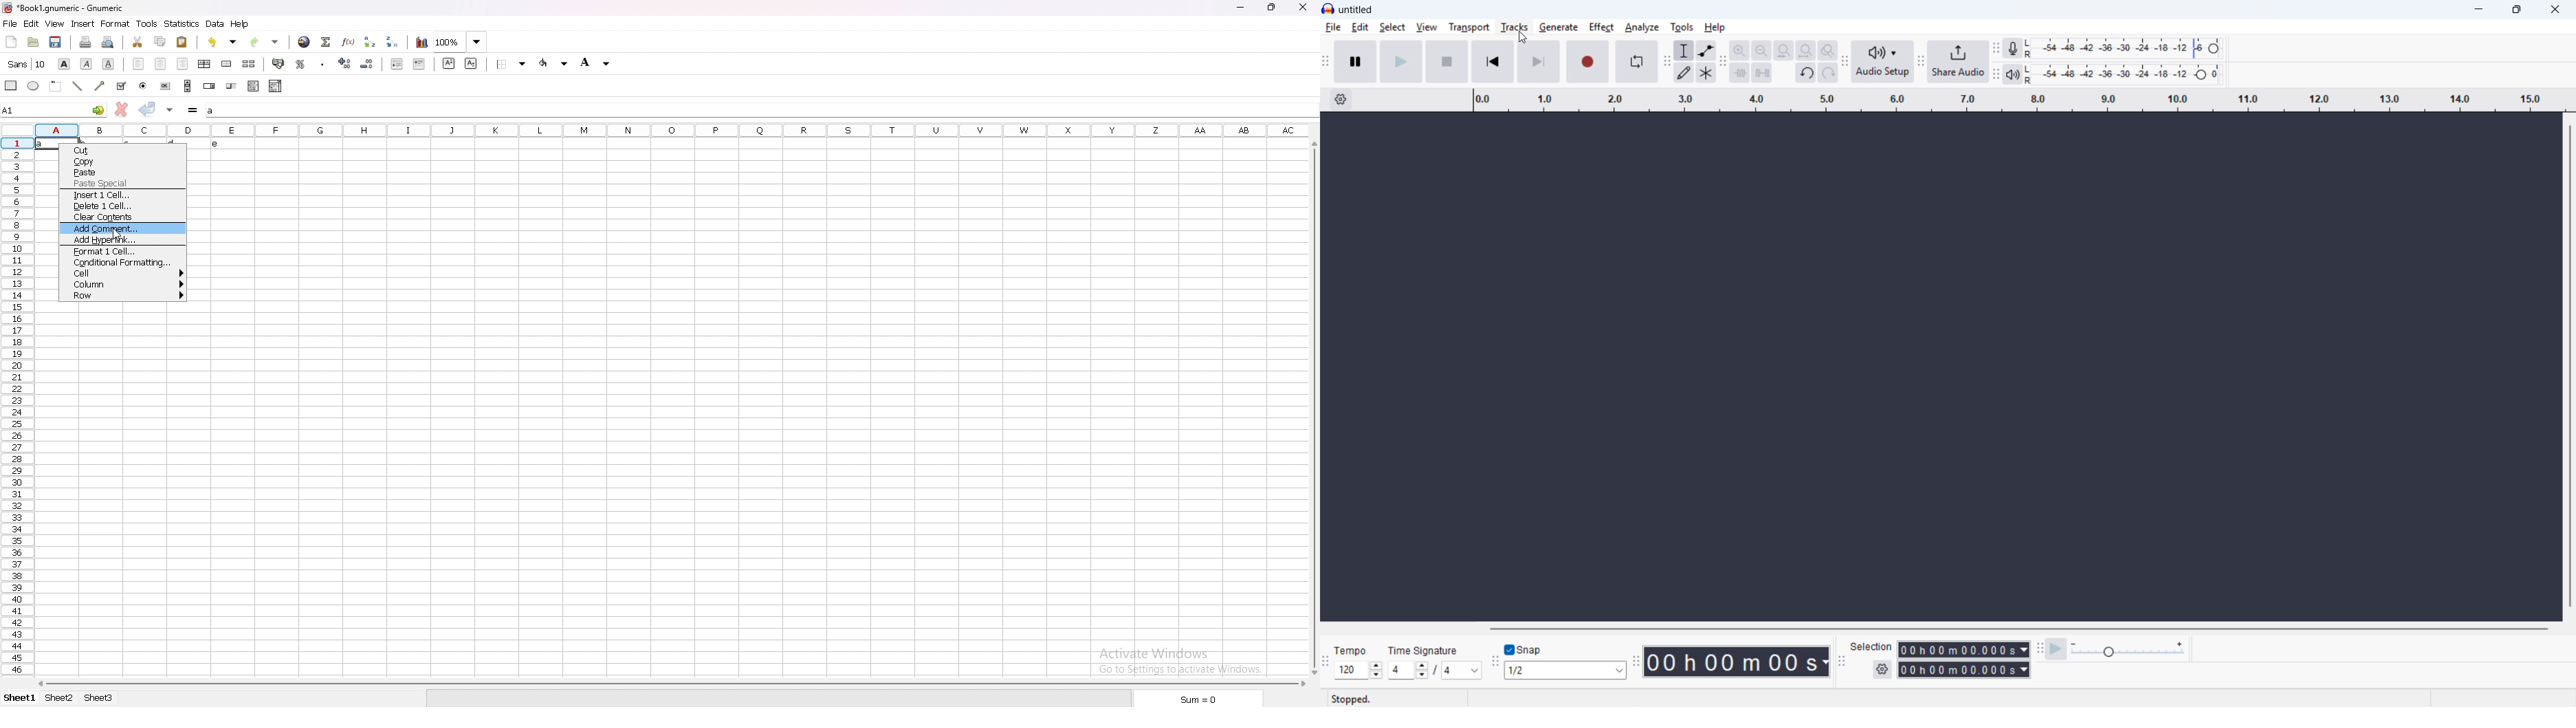  What do you see at coordinates (1241, 8) in the screenshot?
I see `minimize` at bounding box center [1241, 8].